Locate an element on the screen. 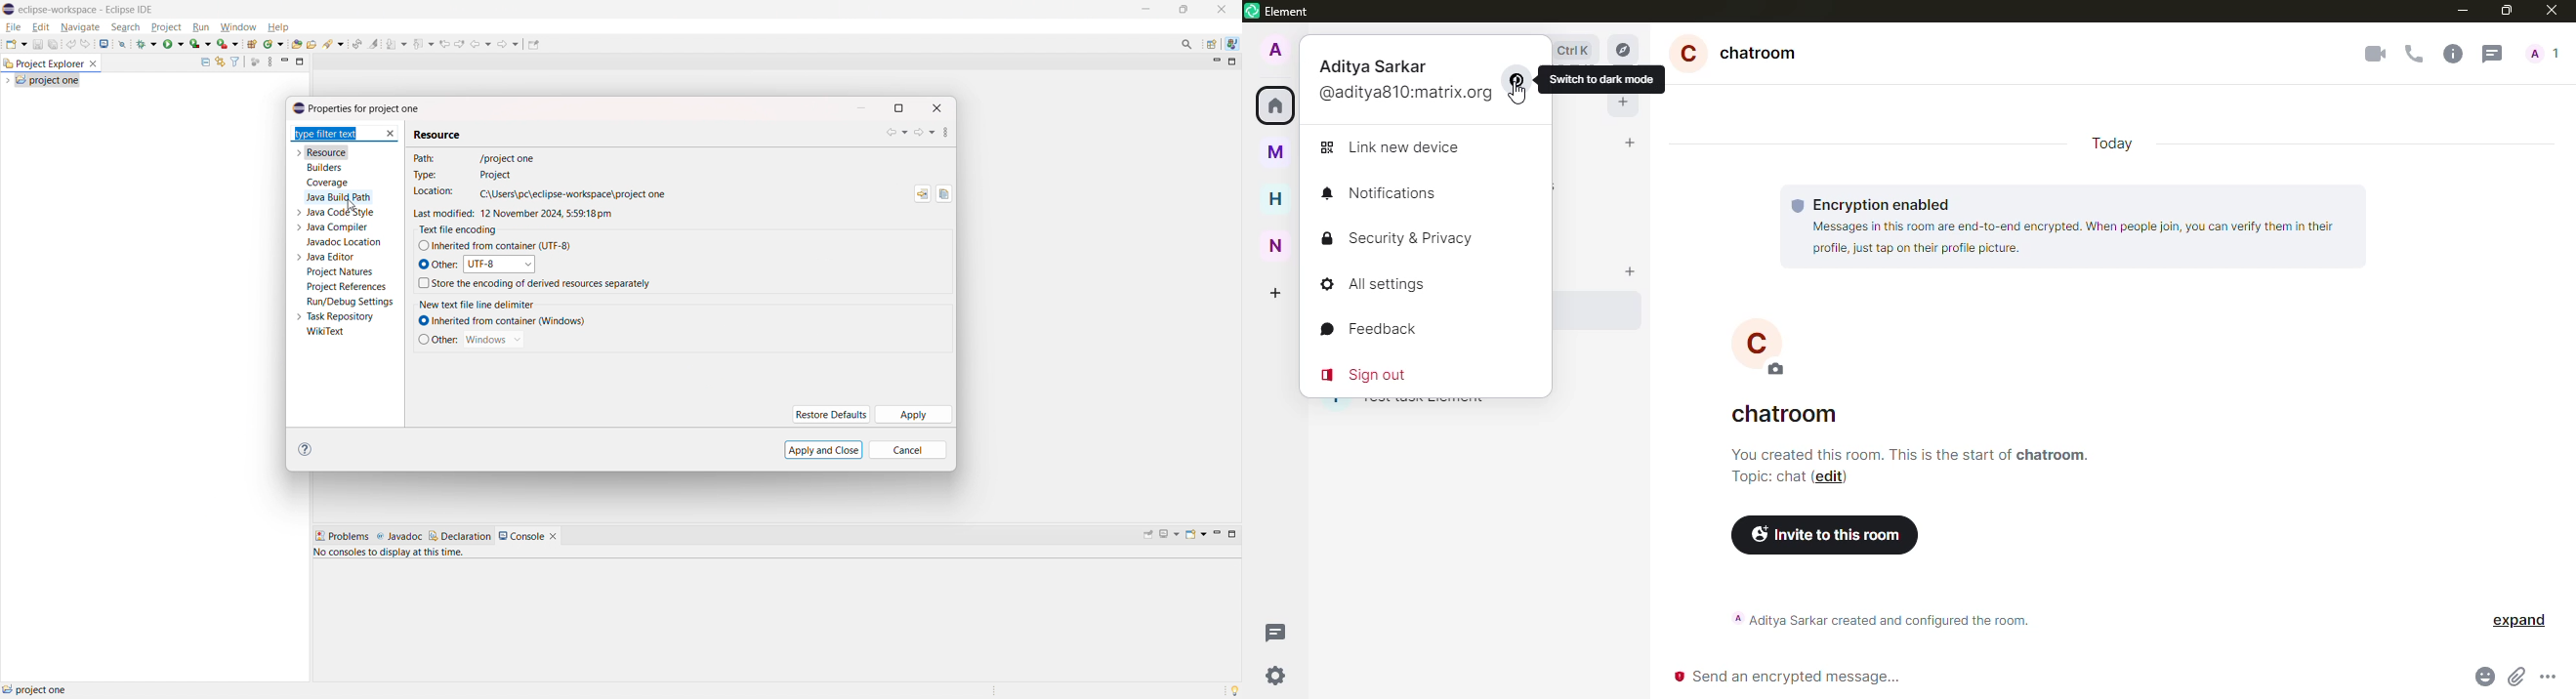 Image resolution: width=2576 pixels, height=700 pixels. today is located at coordinates (2119, 144).